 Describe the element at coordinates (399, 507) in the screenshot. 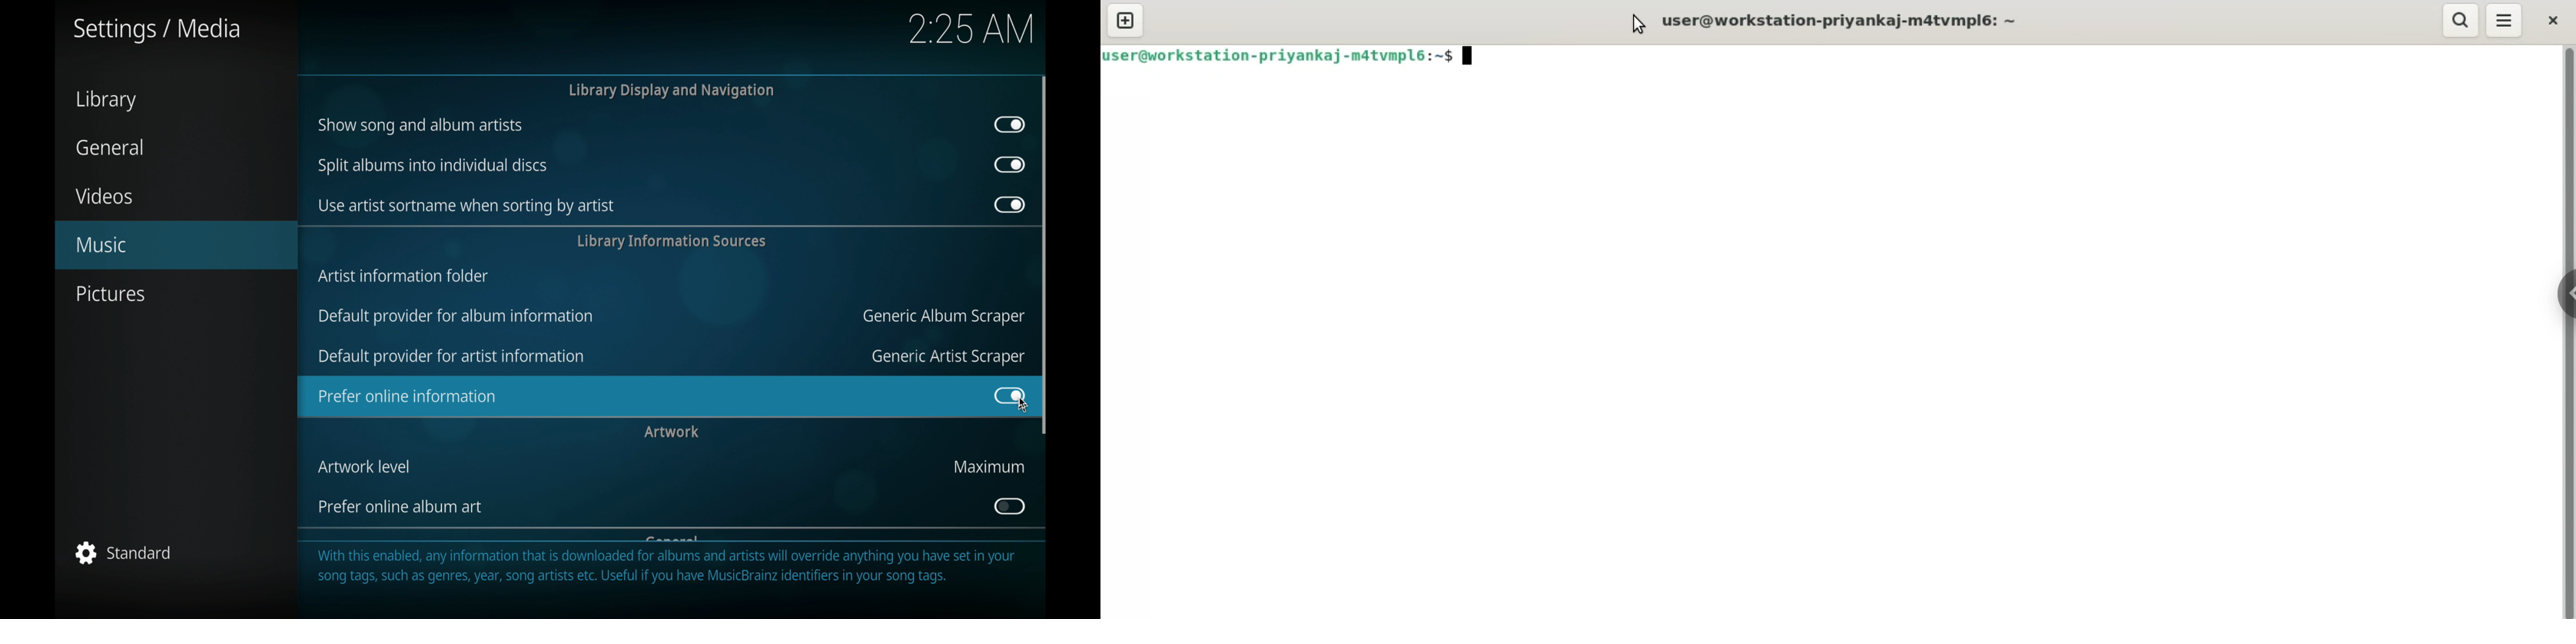

I see `prefer online album art` at that location.